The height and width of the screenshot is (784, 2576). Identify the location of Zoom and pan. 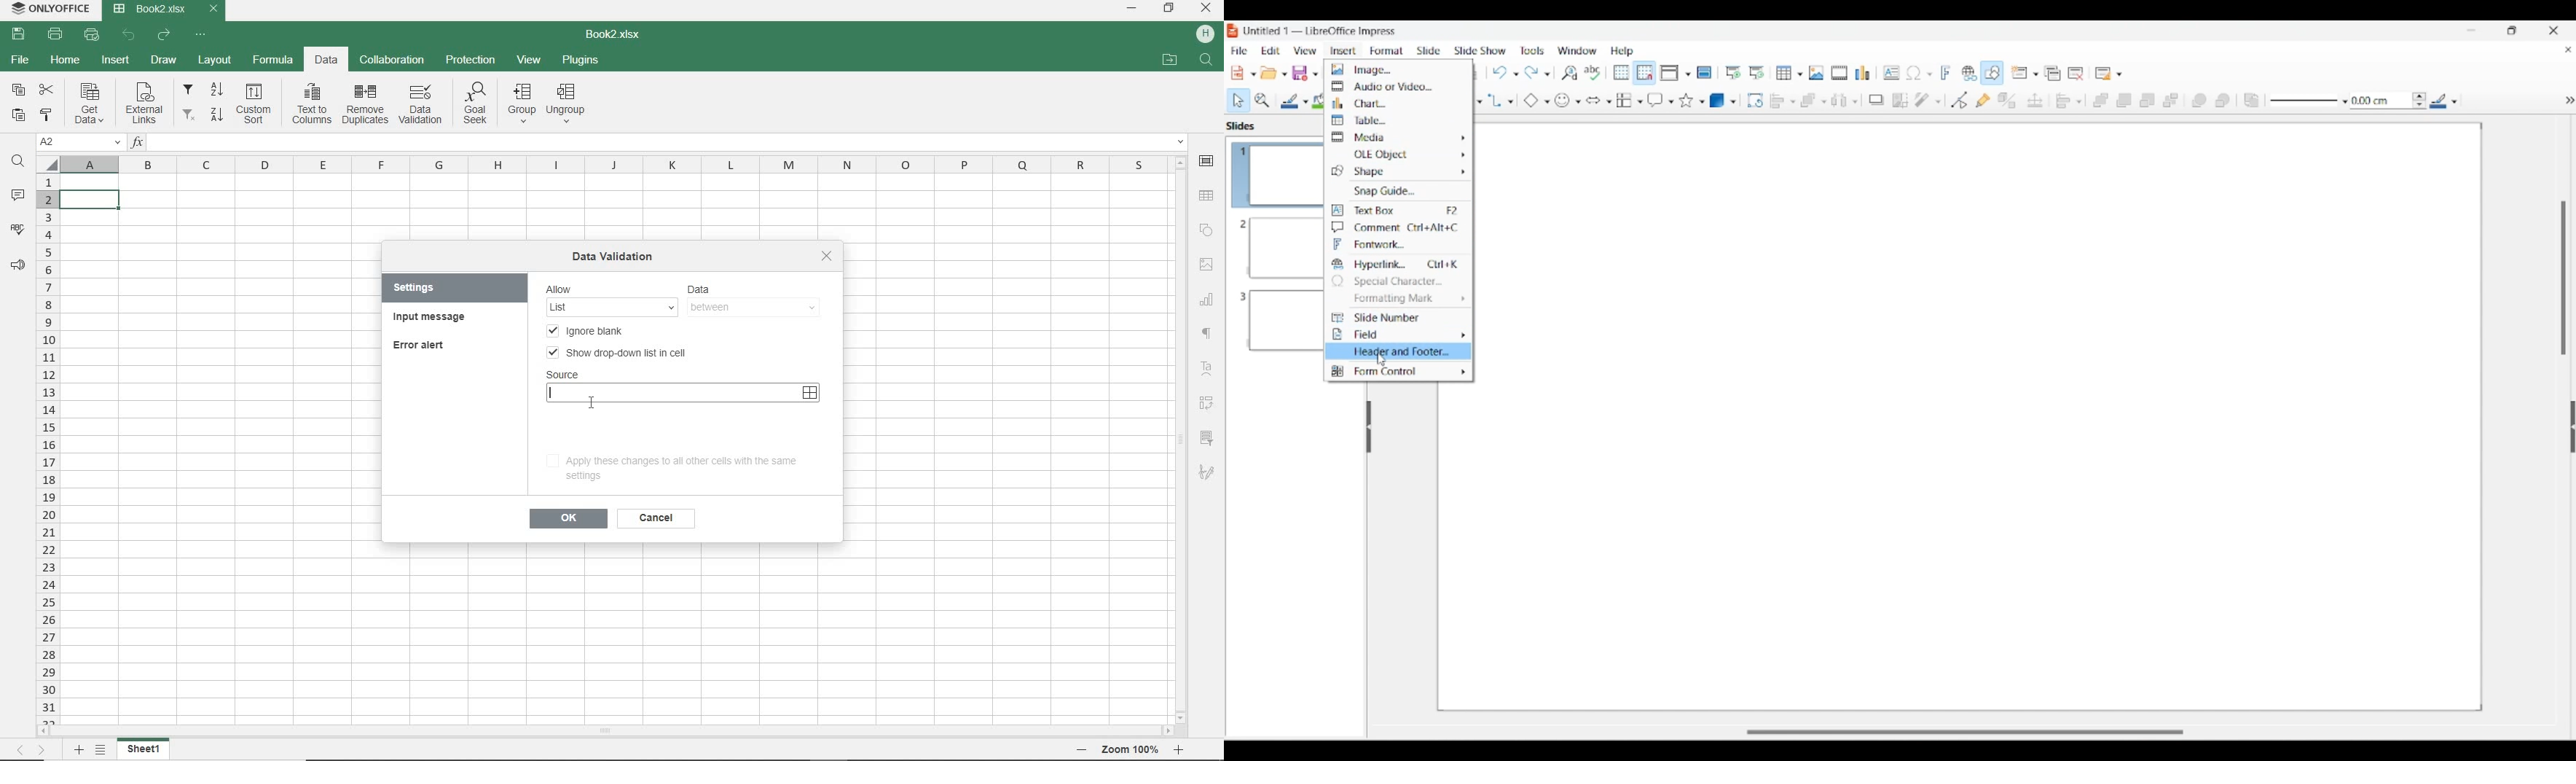
(1263, 101).